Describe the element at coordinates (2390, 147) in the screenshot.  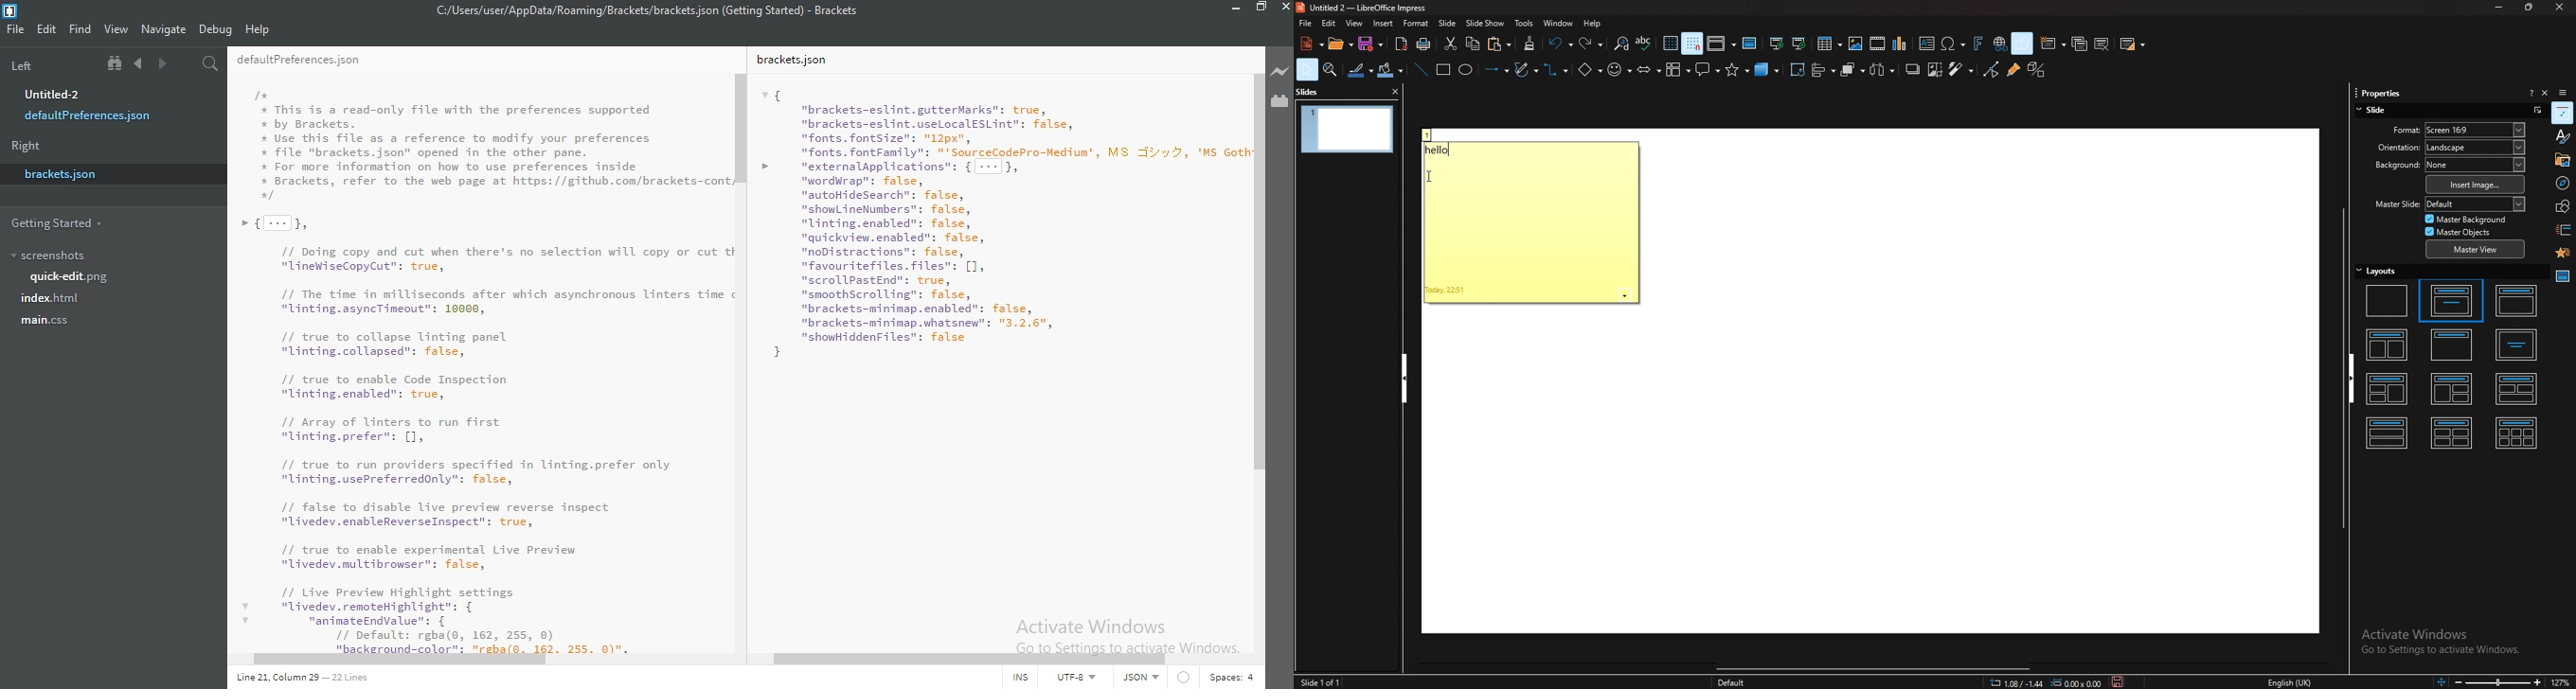
I see `orientation` at that location.